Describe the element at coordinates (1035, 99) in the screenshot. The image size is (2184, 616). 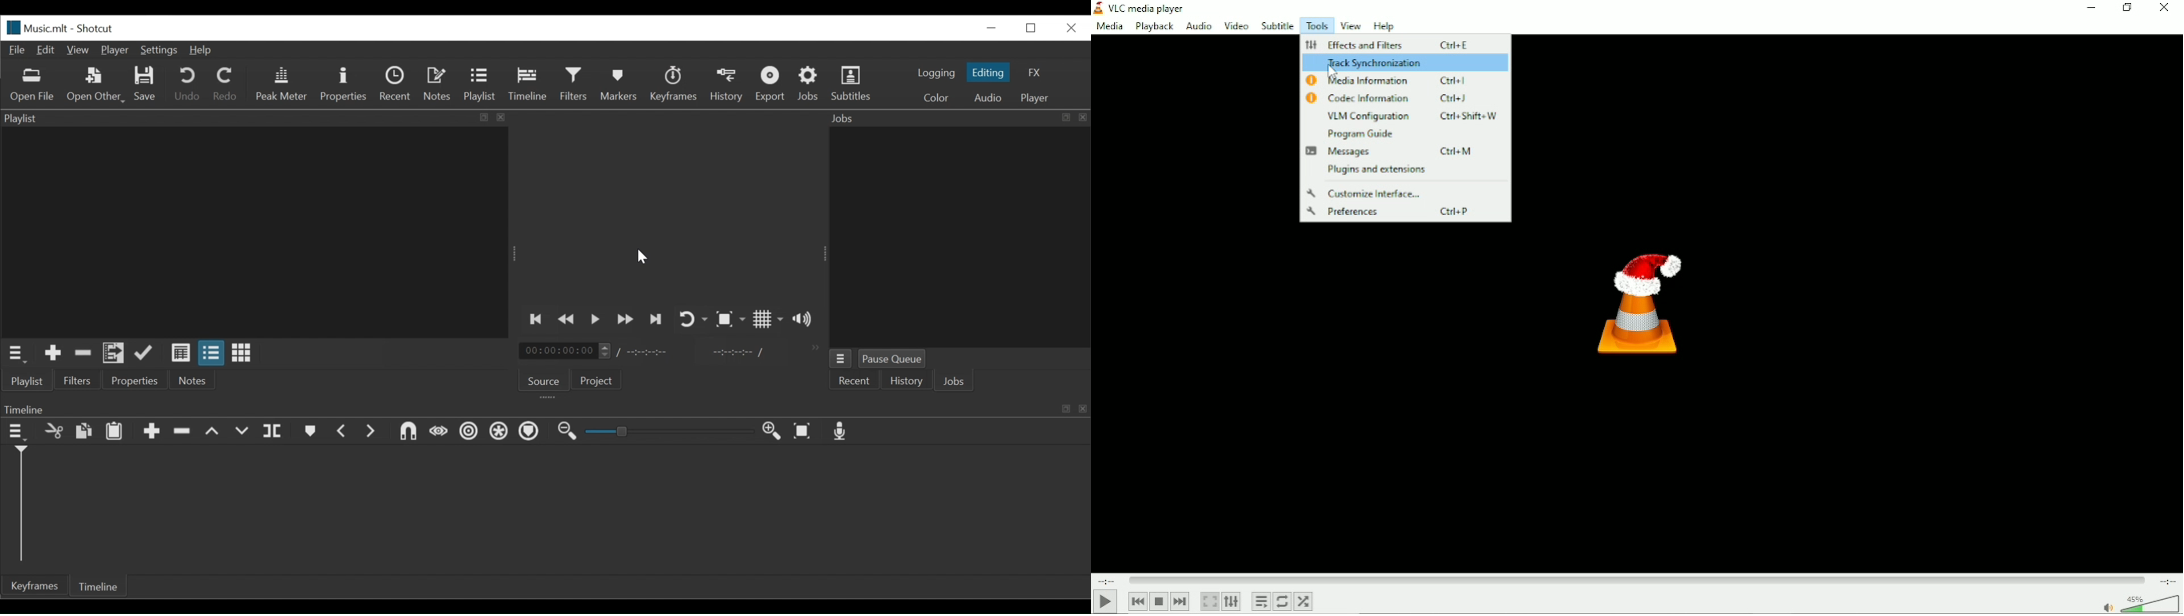
I see `Player` at that location.